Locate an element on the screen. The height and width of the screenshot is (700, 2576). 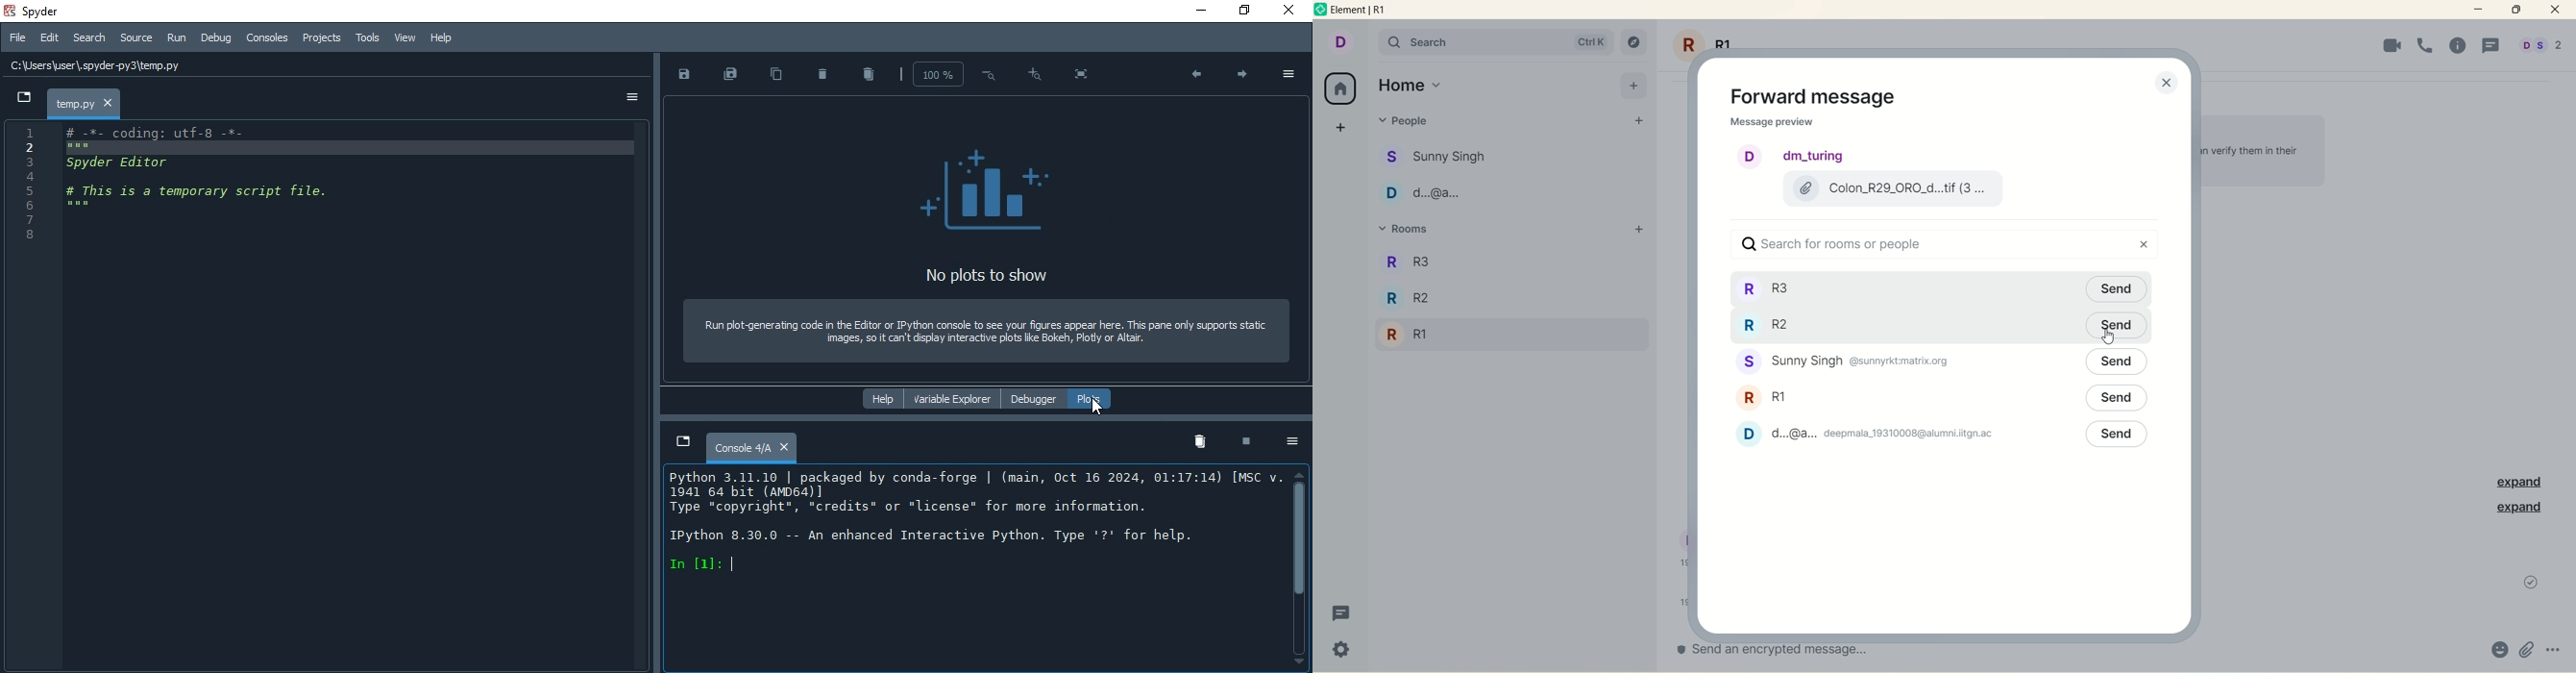
File  is located at coordinates (16, 37).